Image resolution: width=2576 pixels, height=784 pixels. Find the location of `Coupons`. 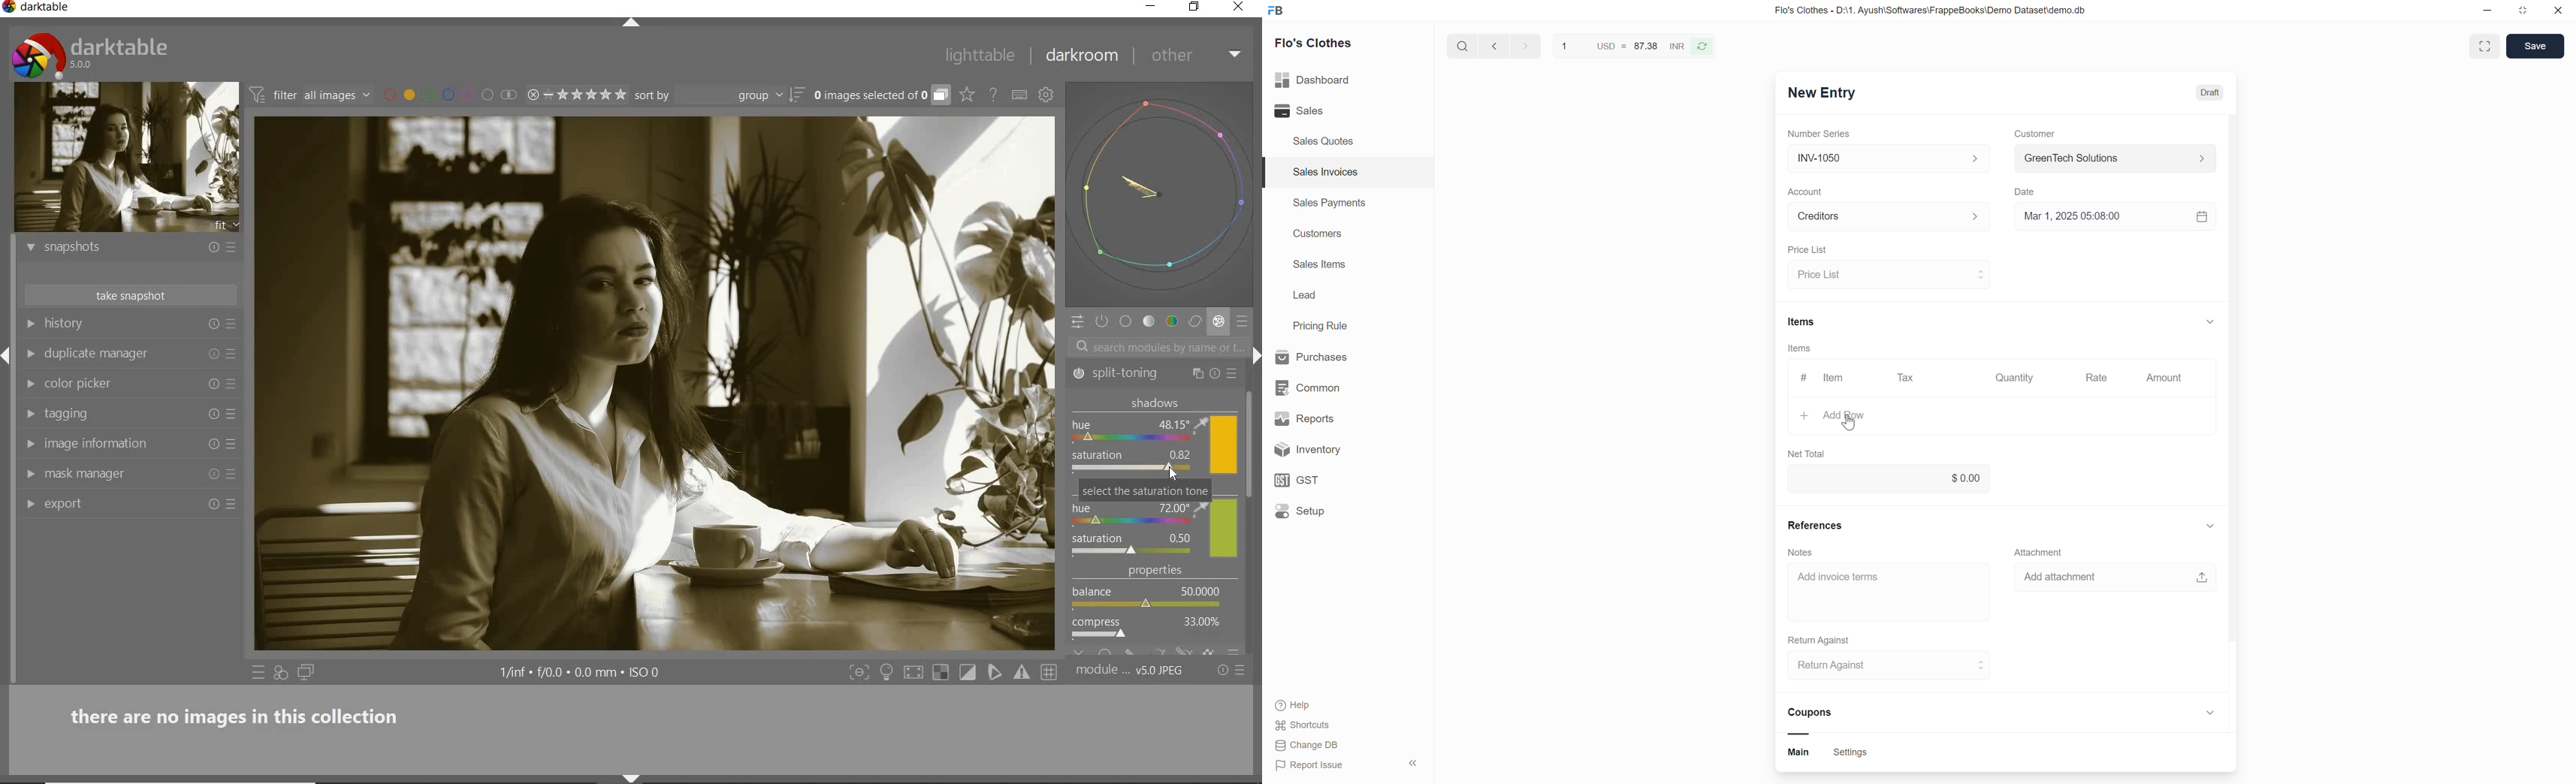

Coupons is located at coordinates (1816, 720).